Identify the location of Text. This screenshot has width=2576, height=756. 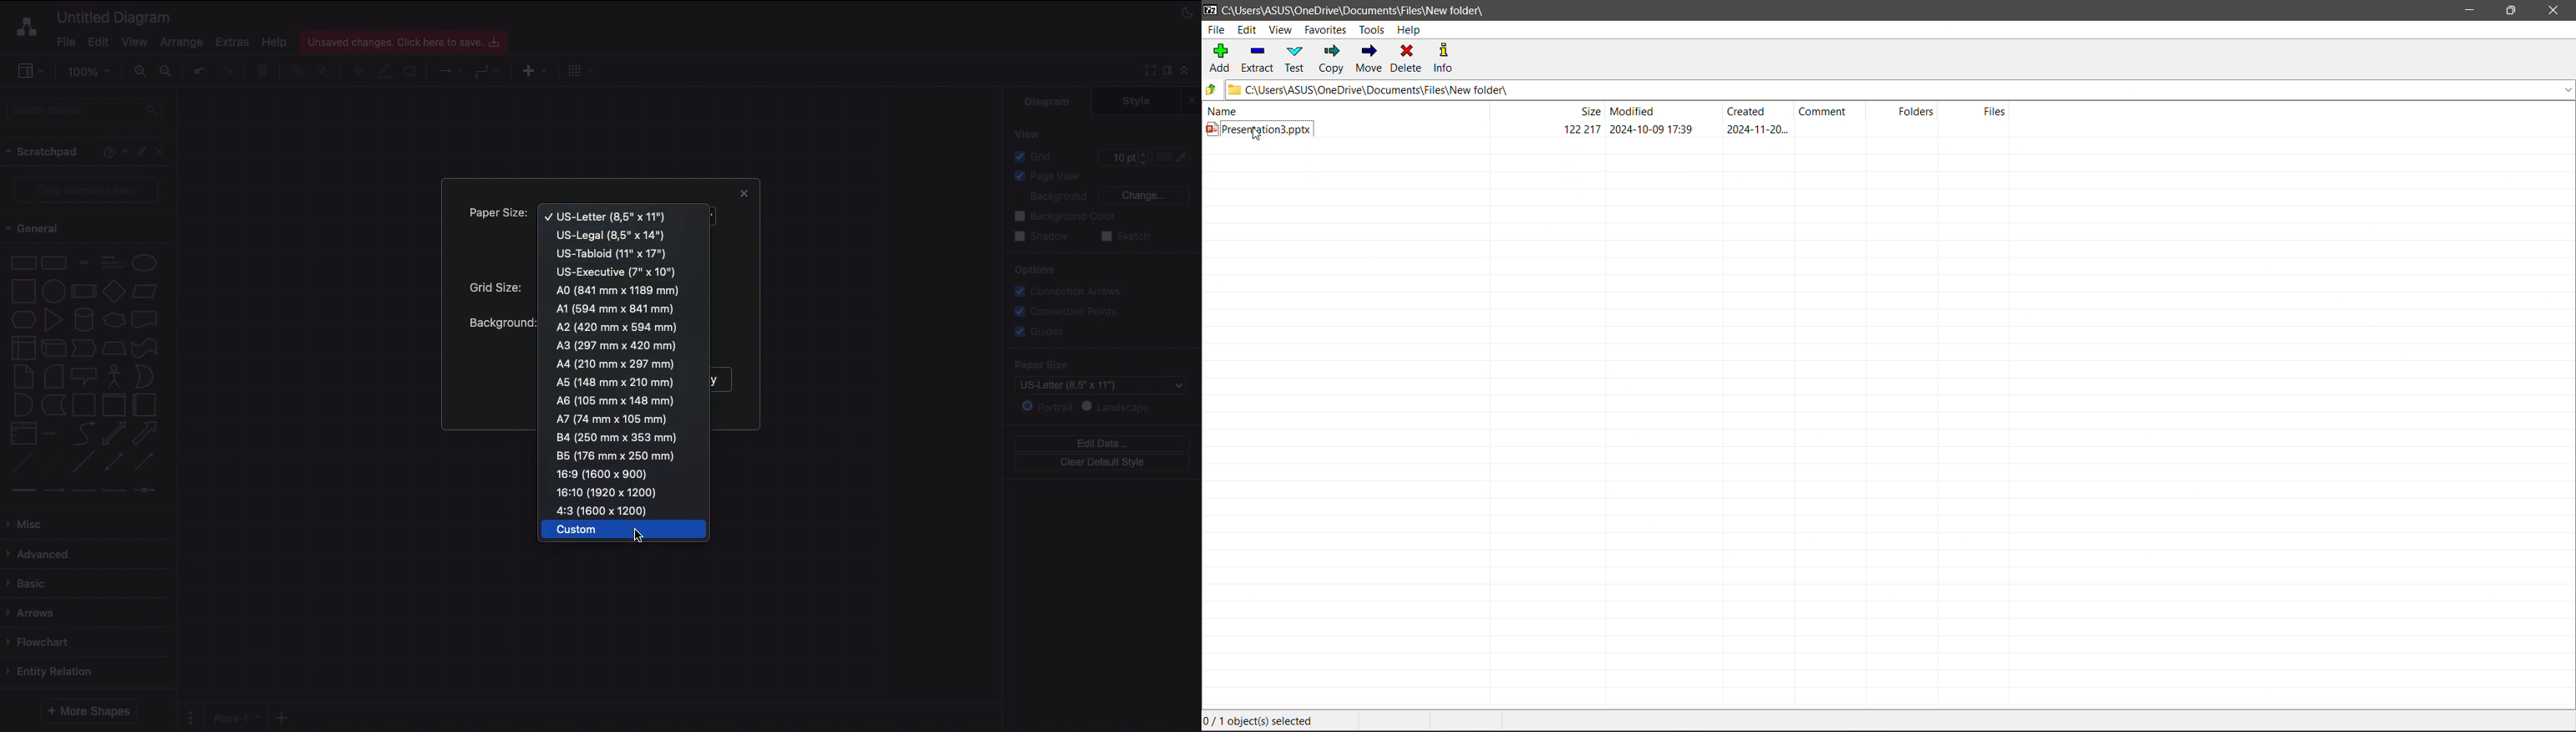
(84, 263).